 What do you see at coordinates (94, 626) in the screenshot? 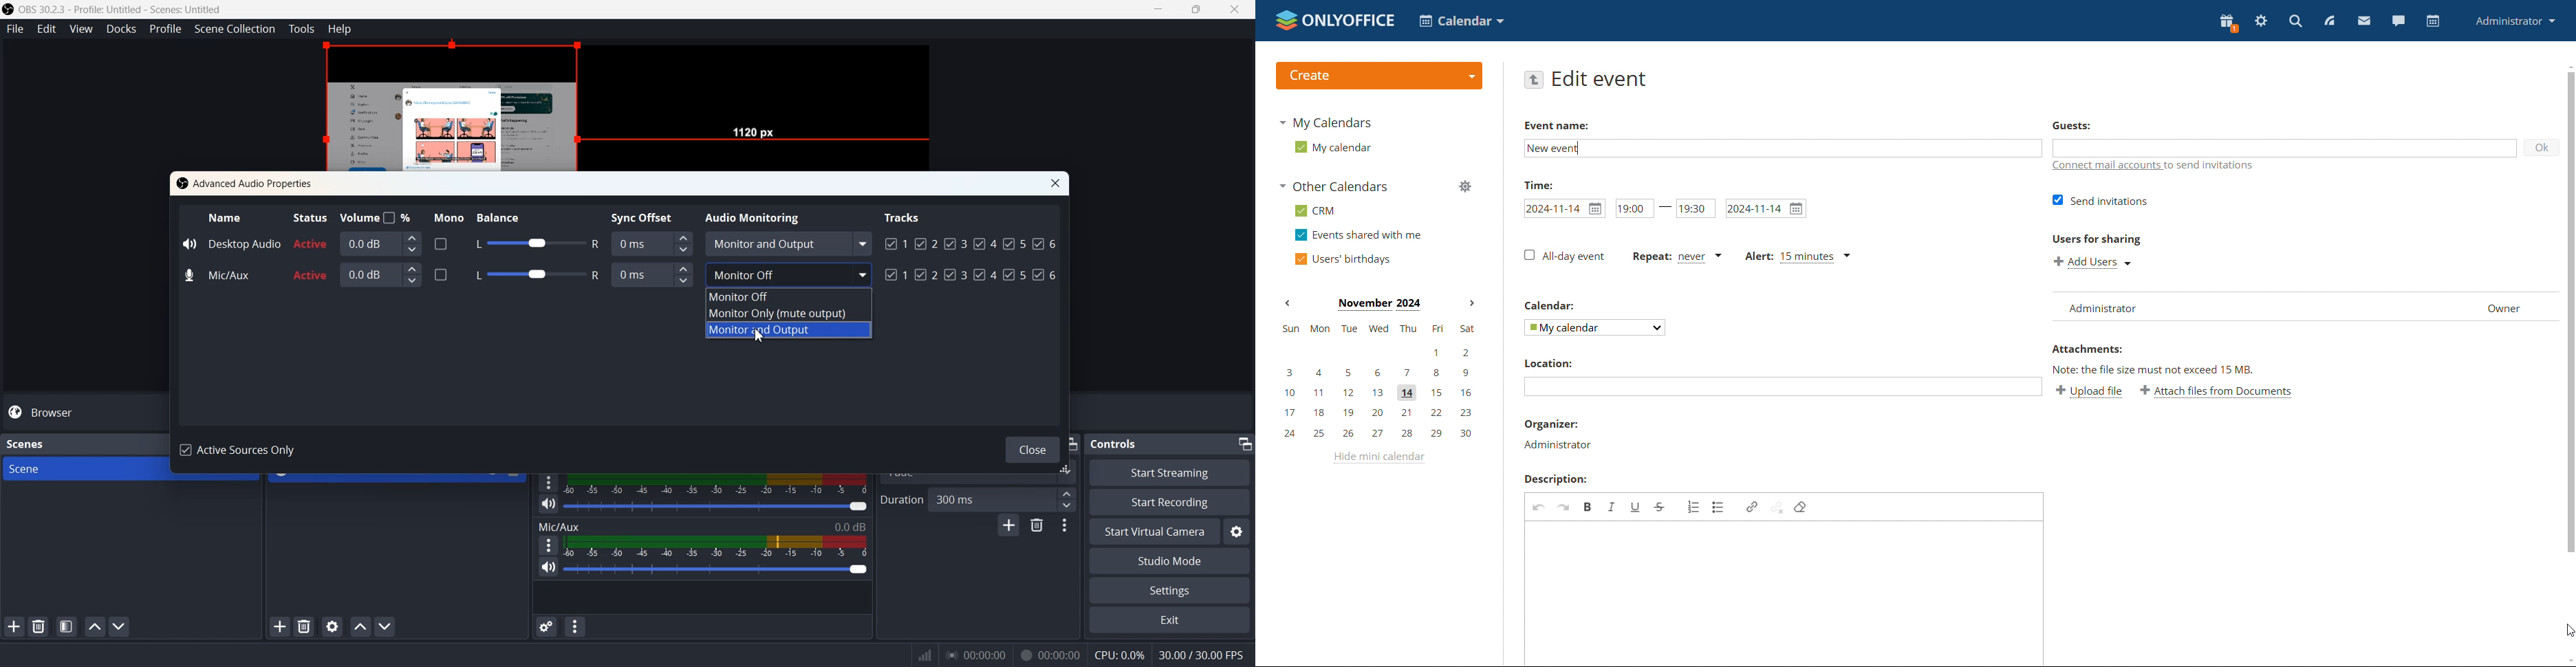
I see `Move scene up` at bounding box center [94, 626].